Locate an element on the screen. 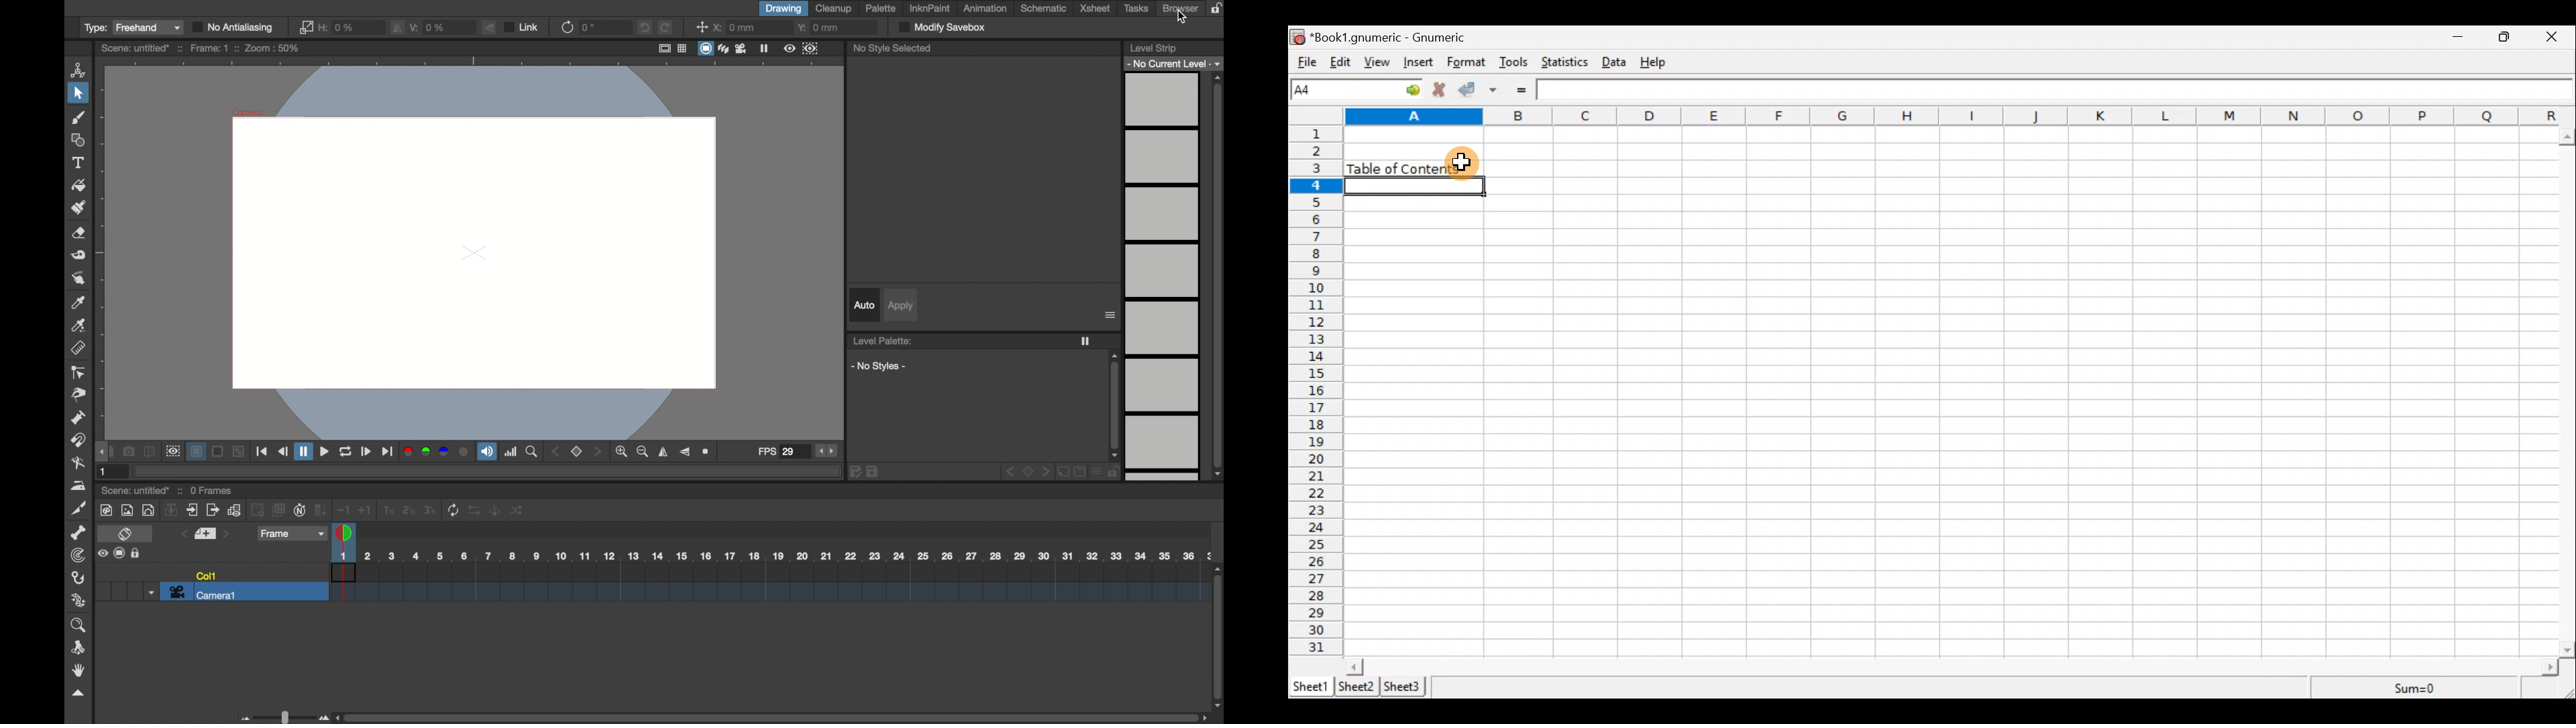  Accept change is located at coordinates (1470, 90).